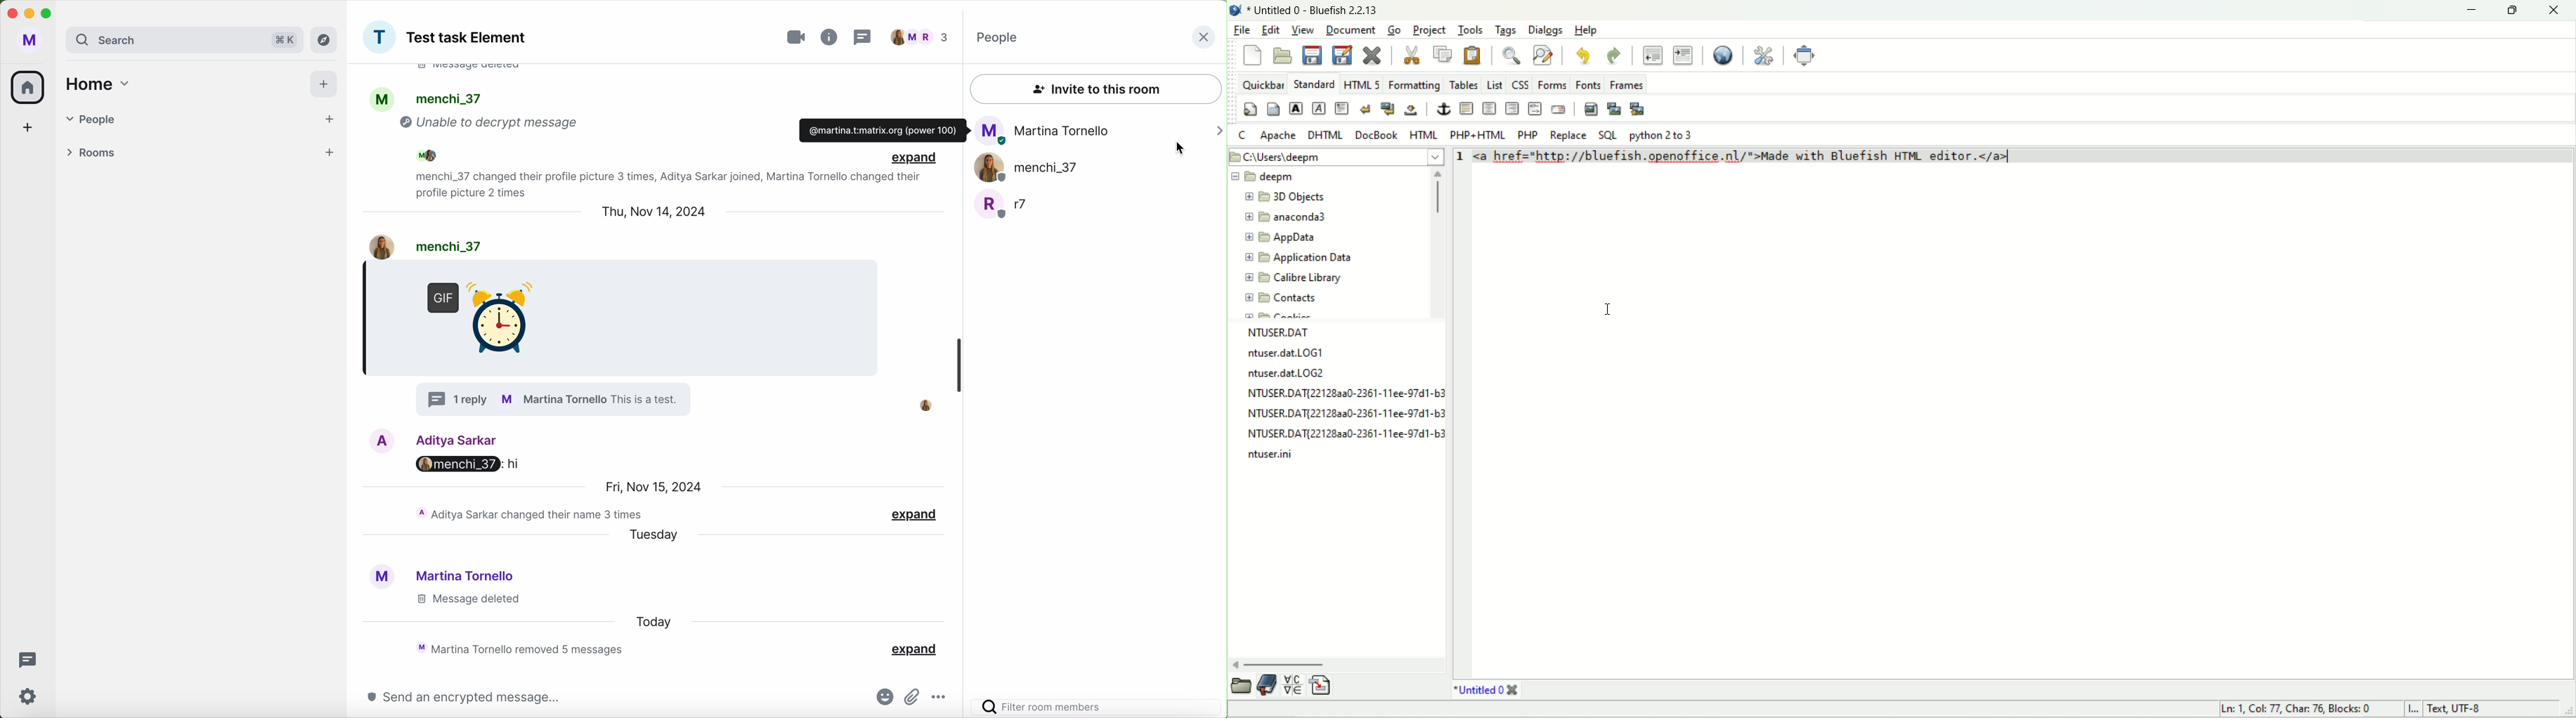  Describe the element at coordinates (445, 245) in the screenshot. I see `user` at that location.